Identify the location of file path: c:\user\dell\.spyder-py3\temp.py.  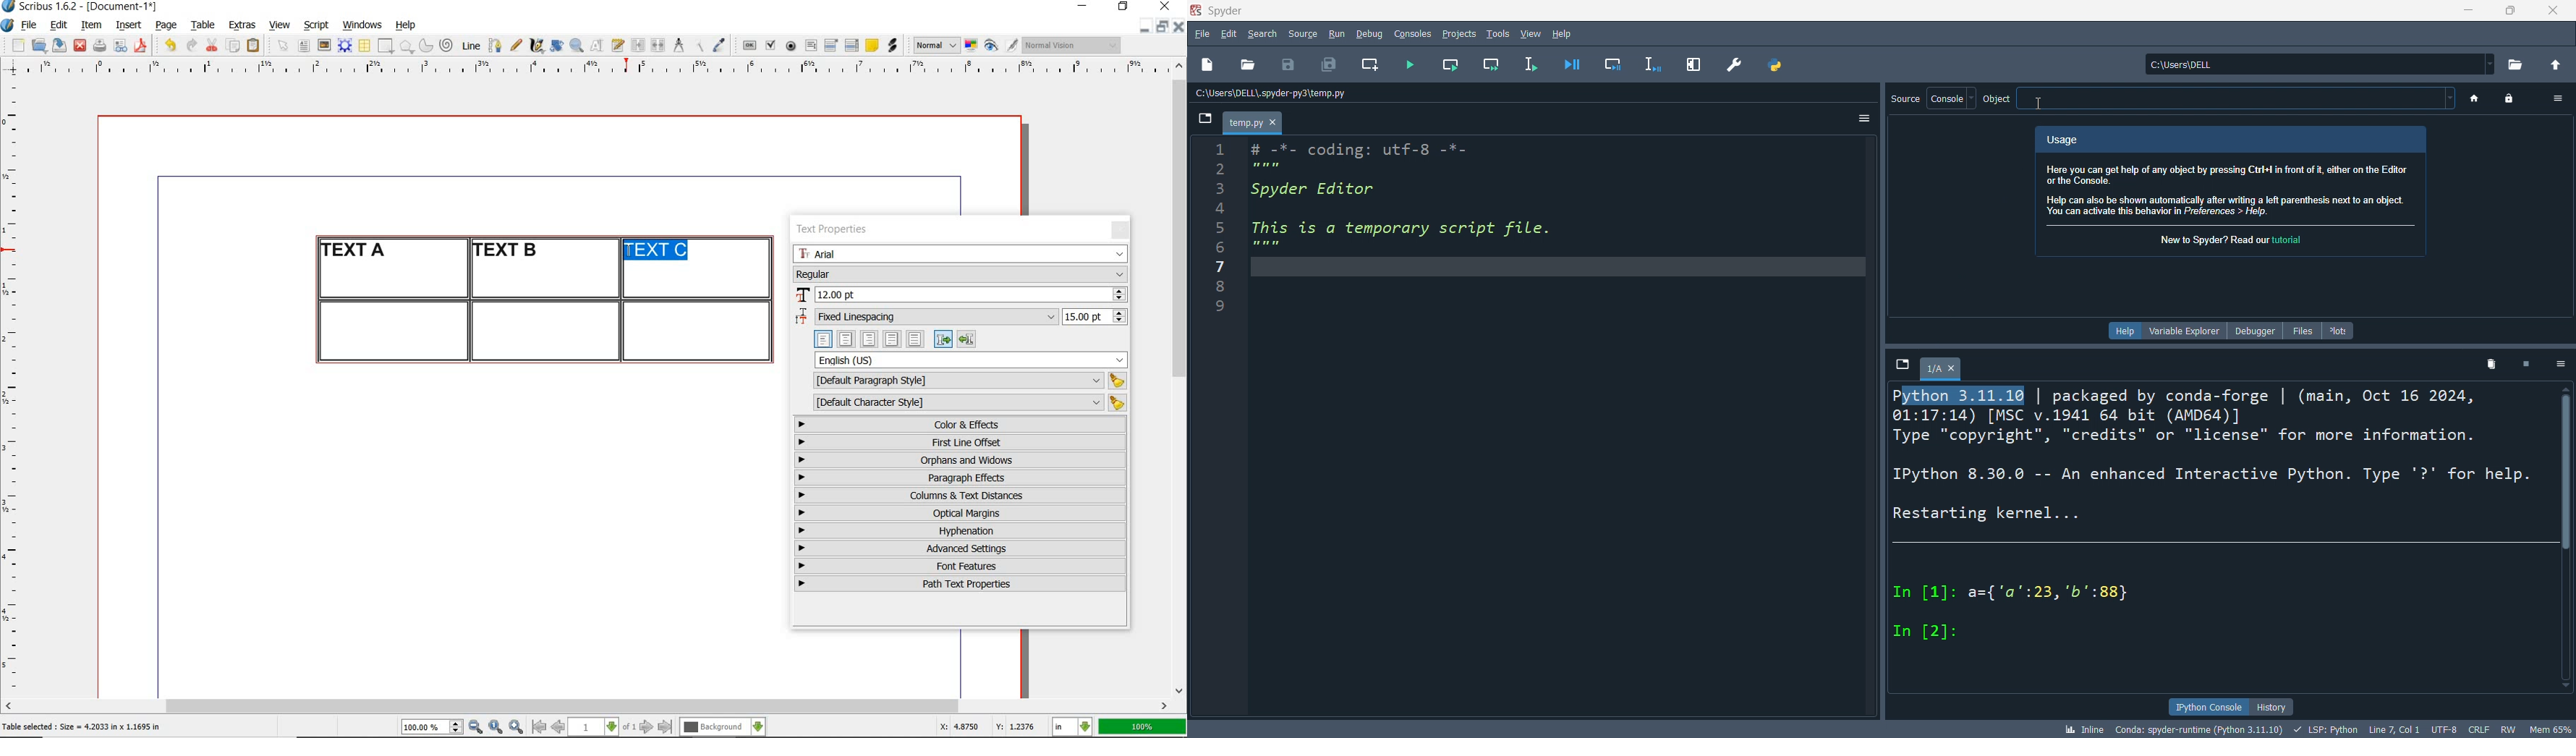
(1372, 95).